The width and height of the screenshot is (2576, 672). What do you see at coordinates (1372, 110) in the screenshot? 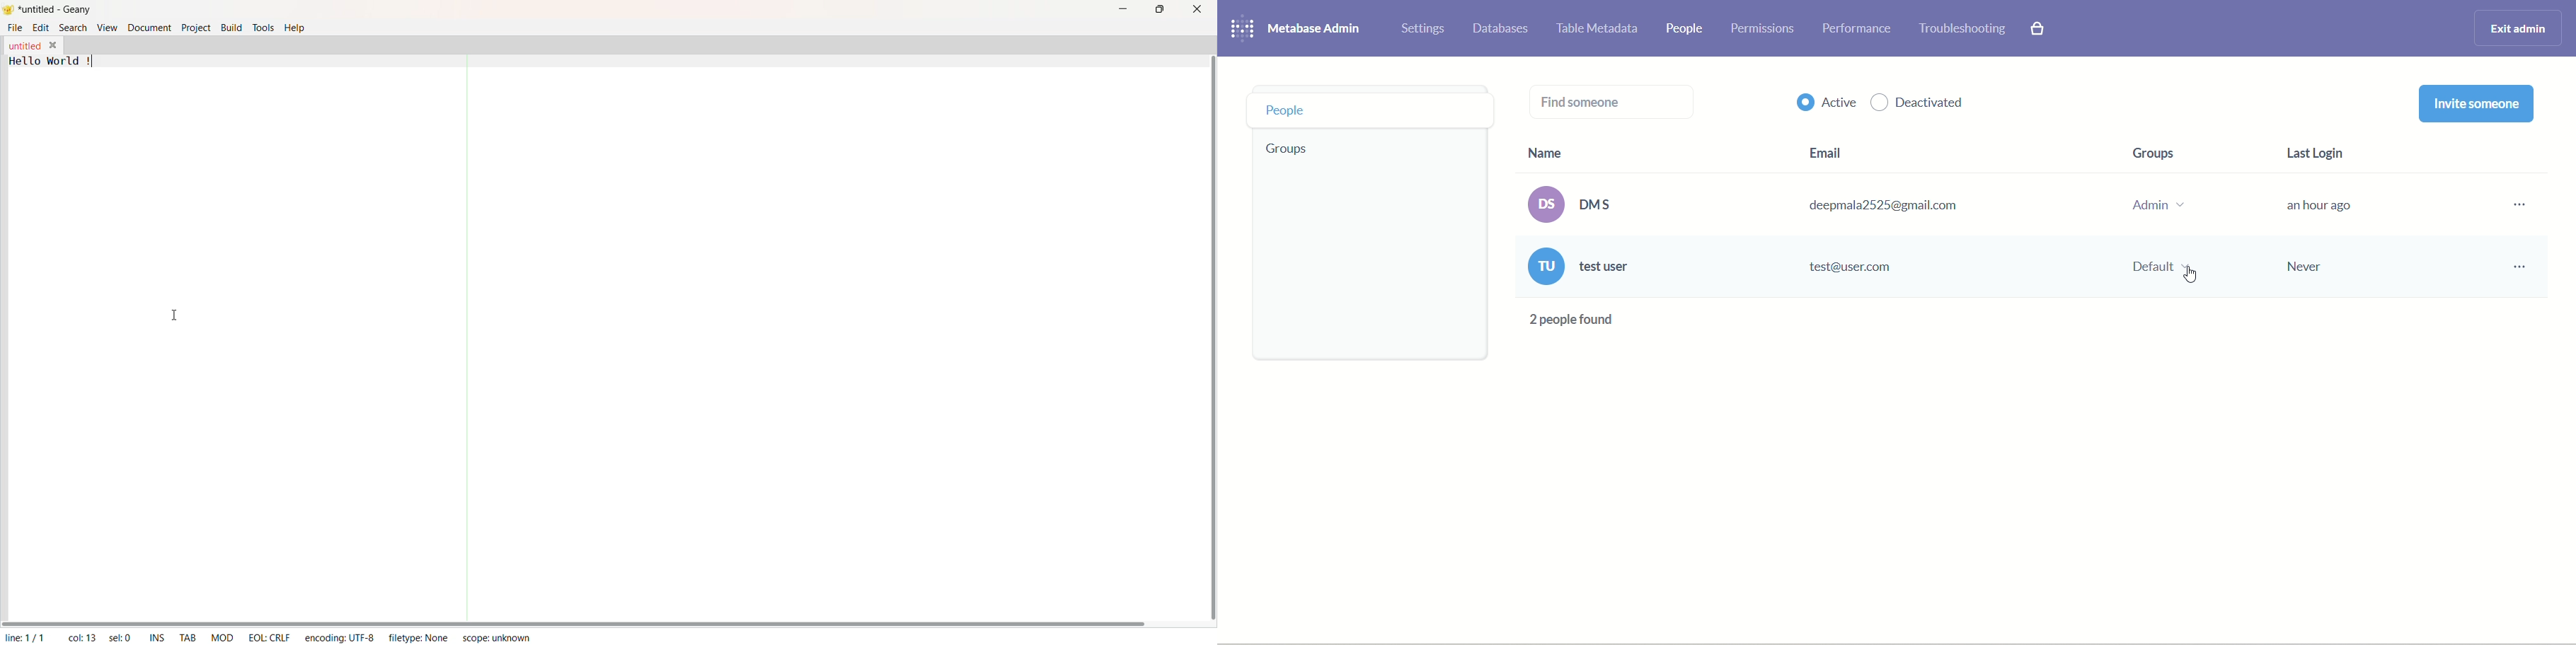
I see `people` at bounding box center [1372, 110].